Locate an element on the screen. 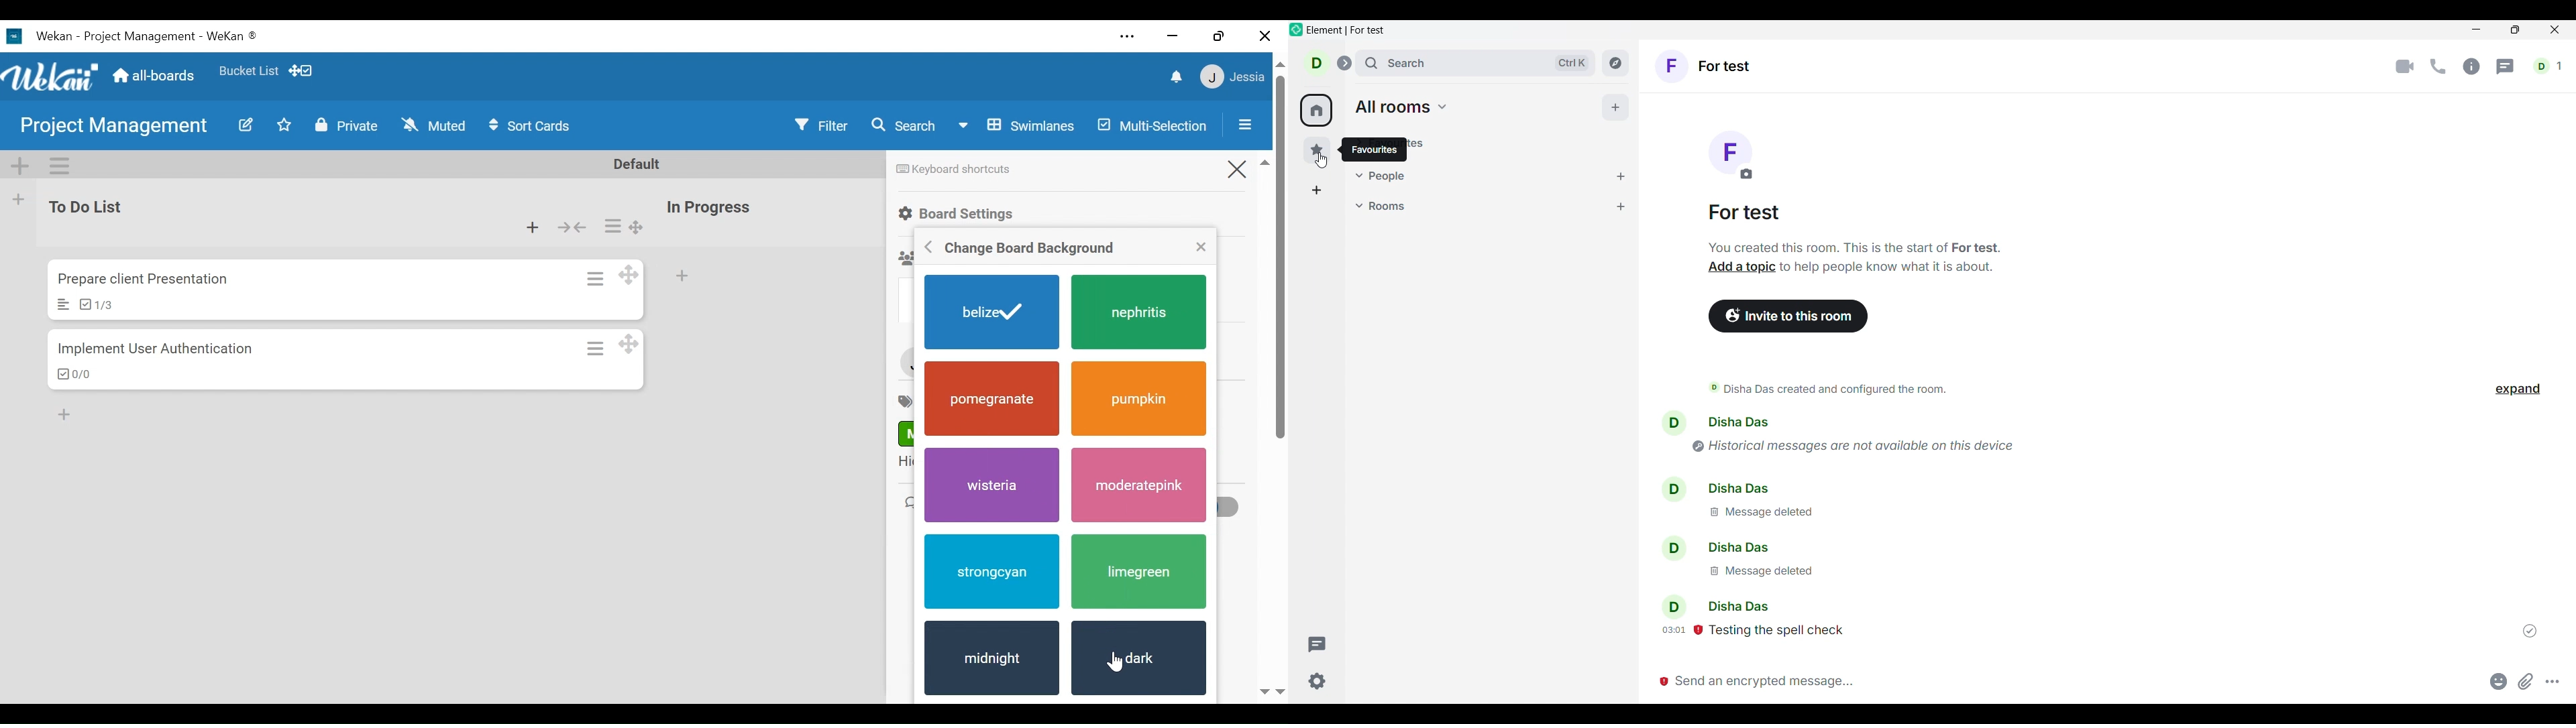 The width and height of the screenshot is (2576, 728). Multi-selection is located at coordinates (1159, 125).